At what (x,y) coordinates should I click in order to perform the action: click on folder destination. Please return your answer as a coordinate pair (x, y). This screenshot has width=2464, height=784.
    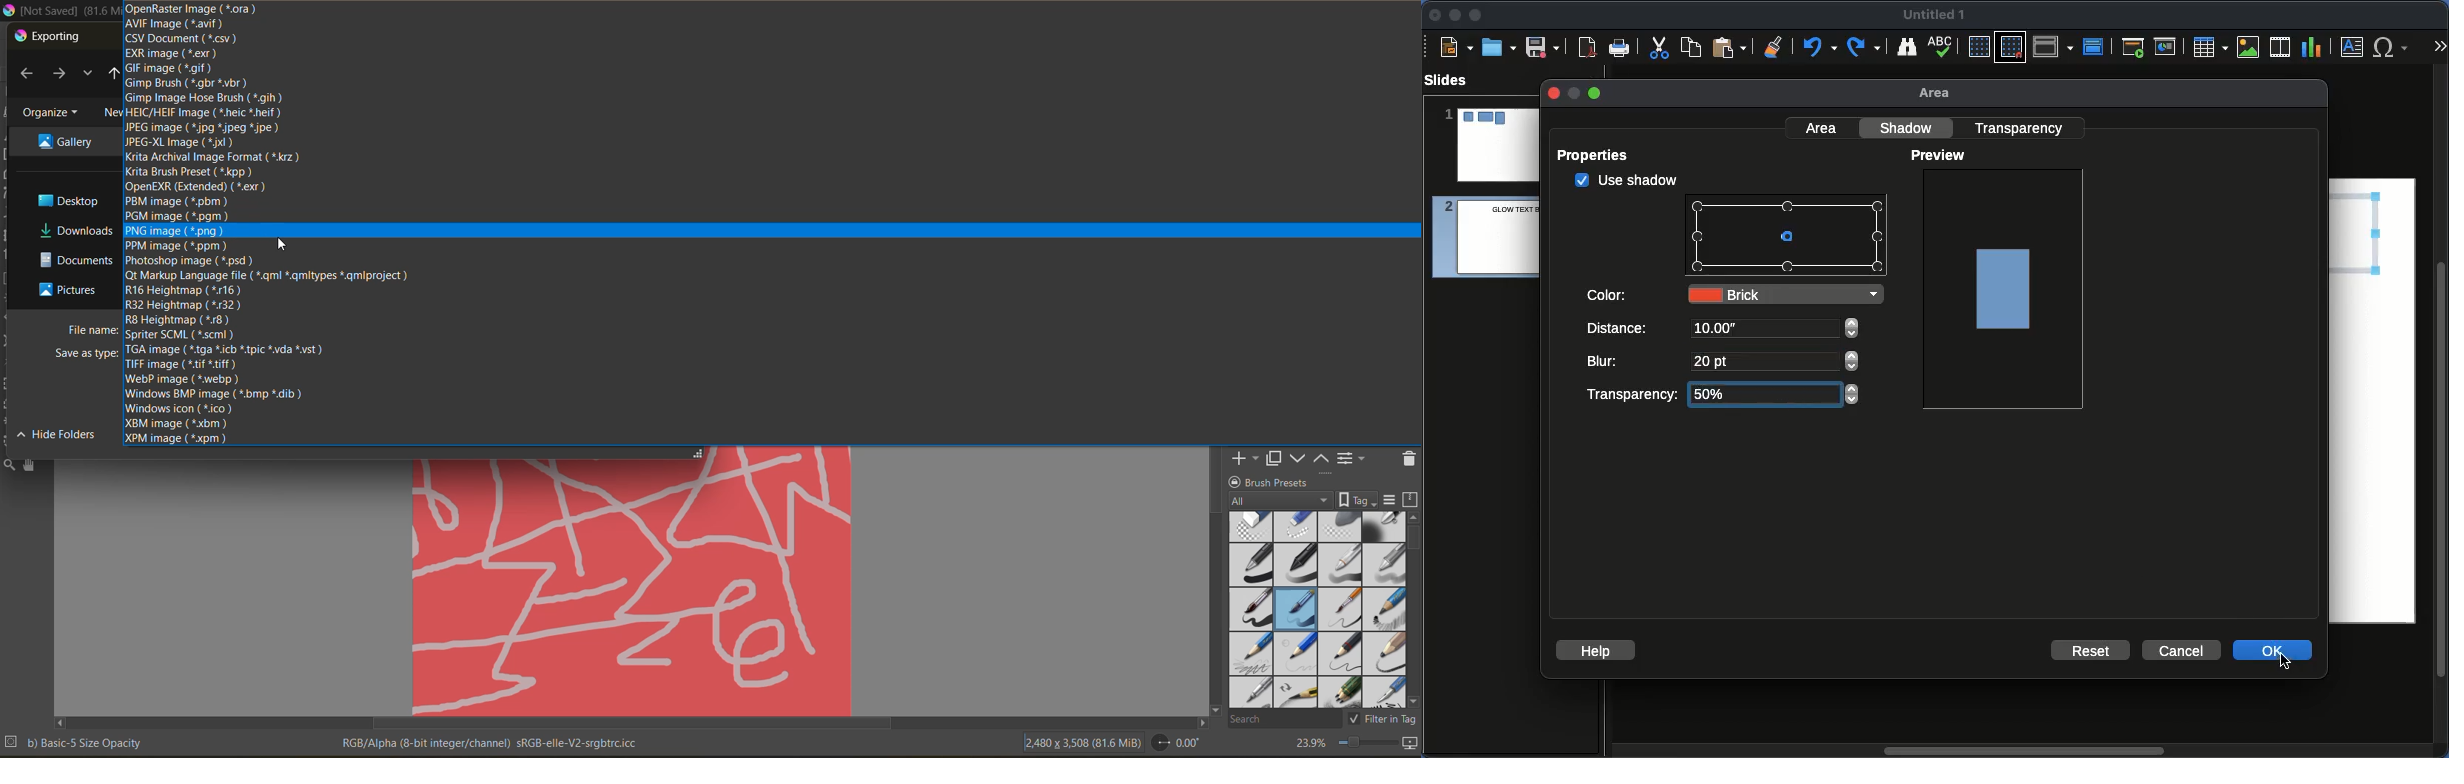
    Looking at the image, I should click on (74, 201).